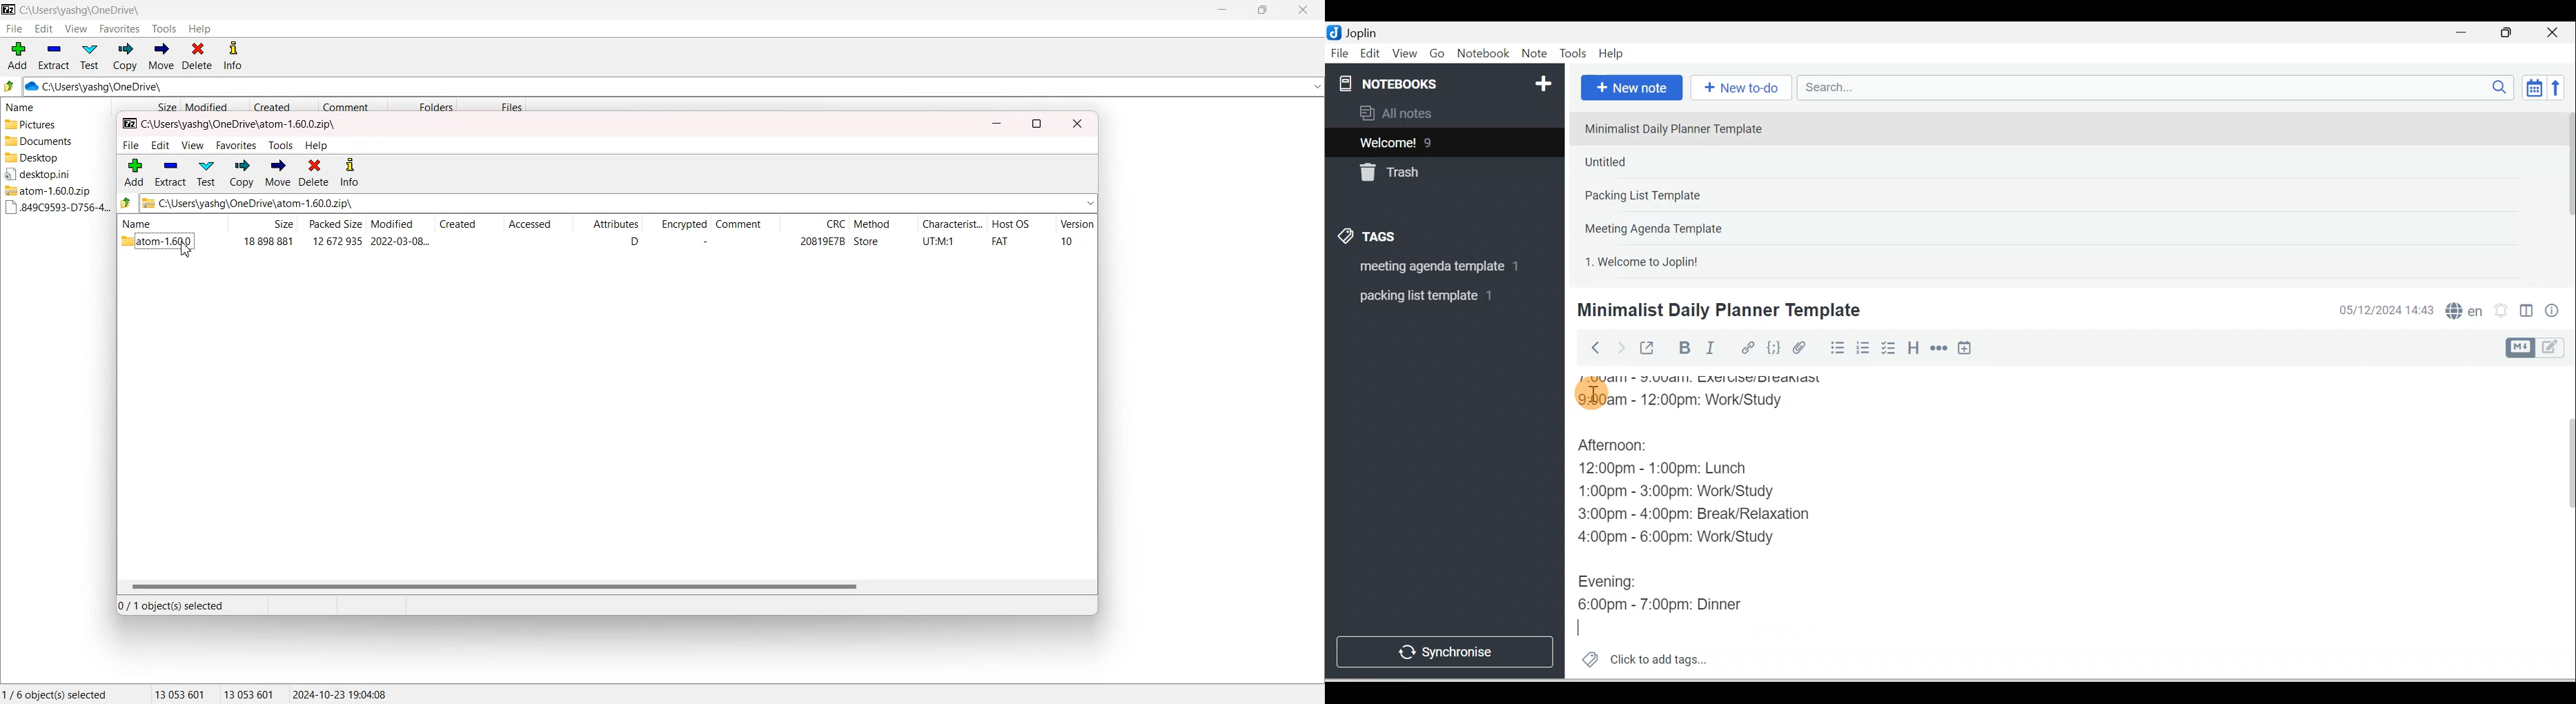 Image resolution: width=2576 pixels, height=728 pixels. What do you see at coordinates (277, 173) in the screenshot?
I see `move` at bounding box center [277, 173].